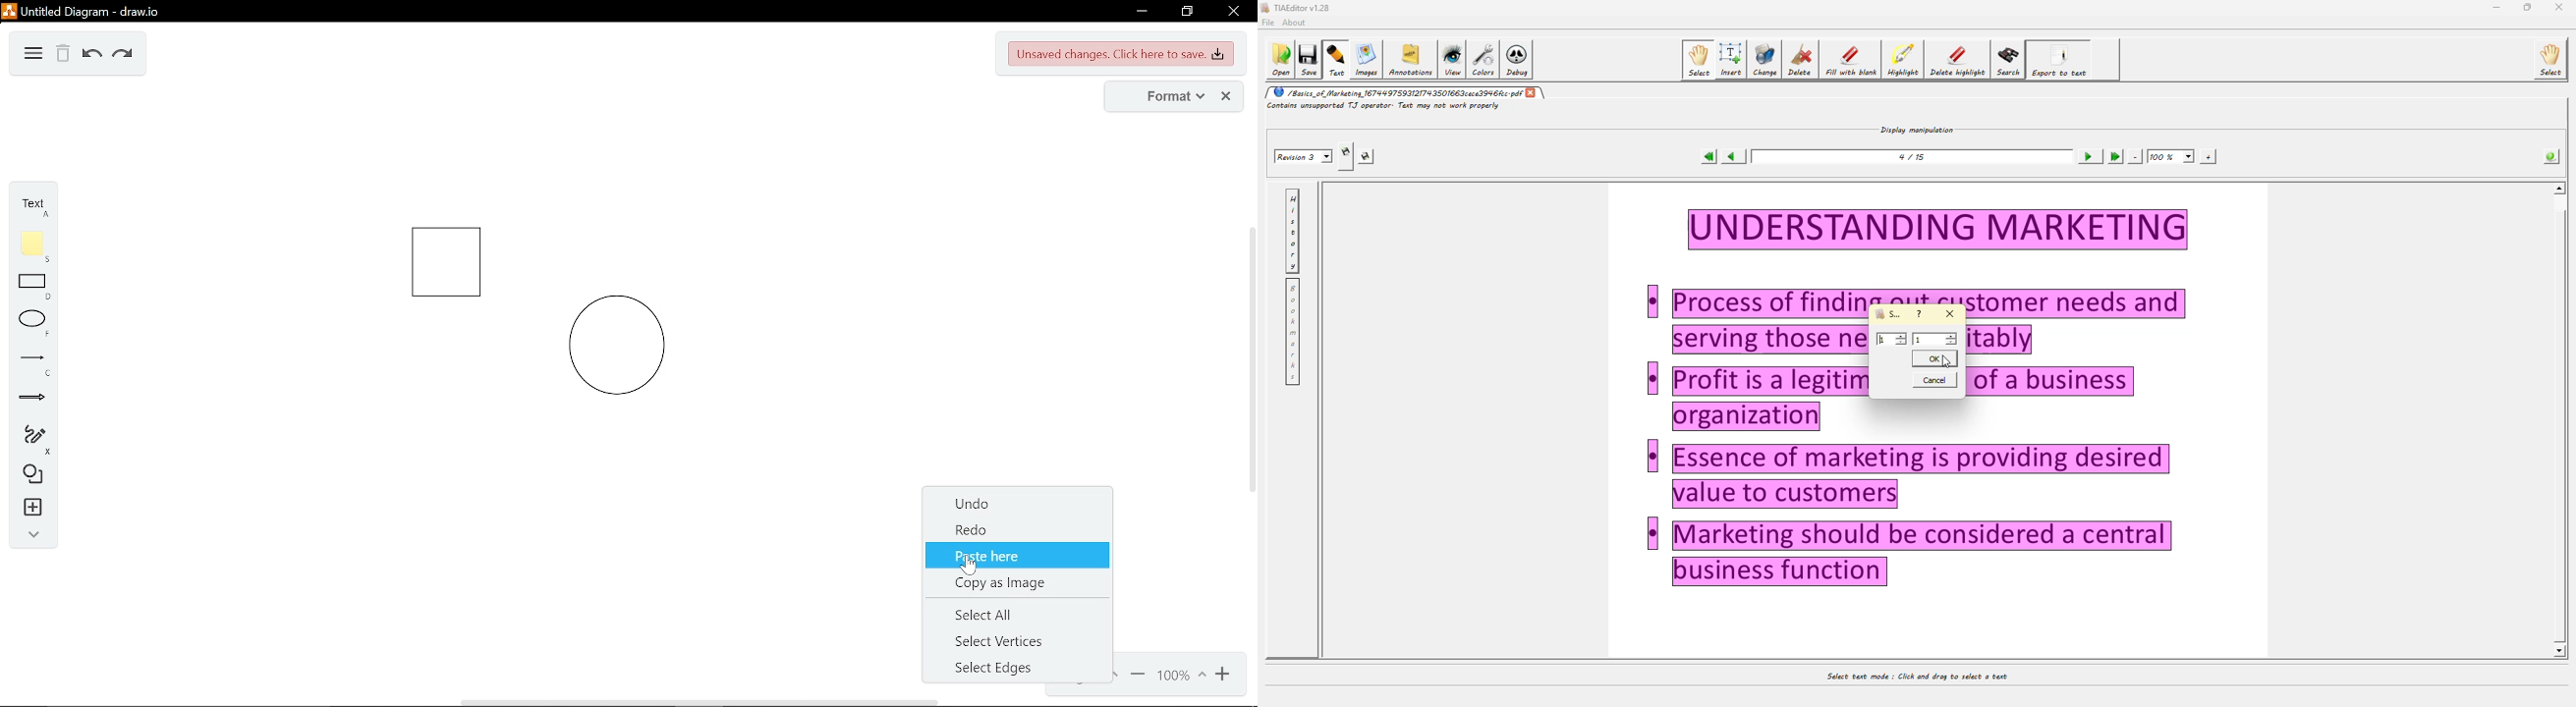 Image resolution: width=2576 pixels, height=728 pixels. I want to click on select, so click(1887, 314).